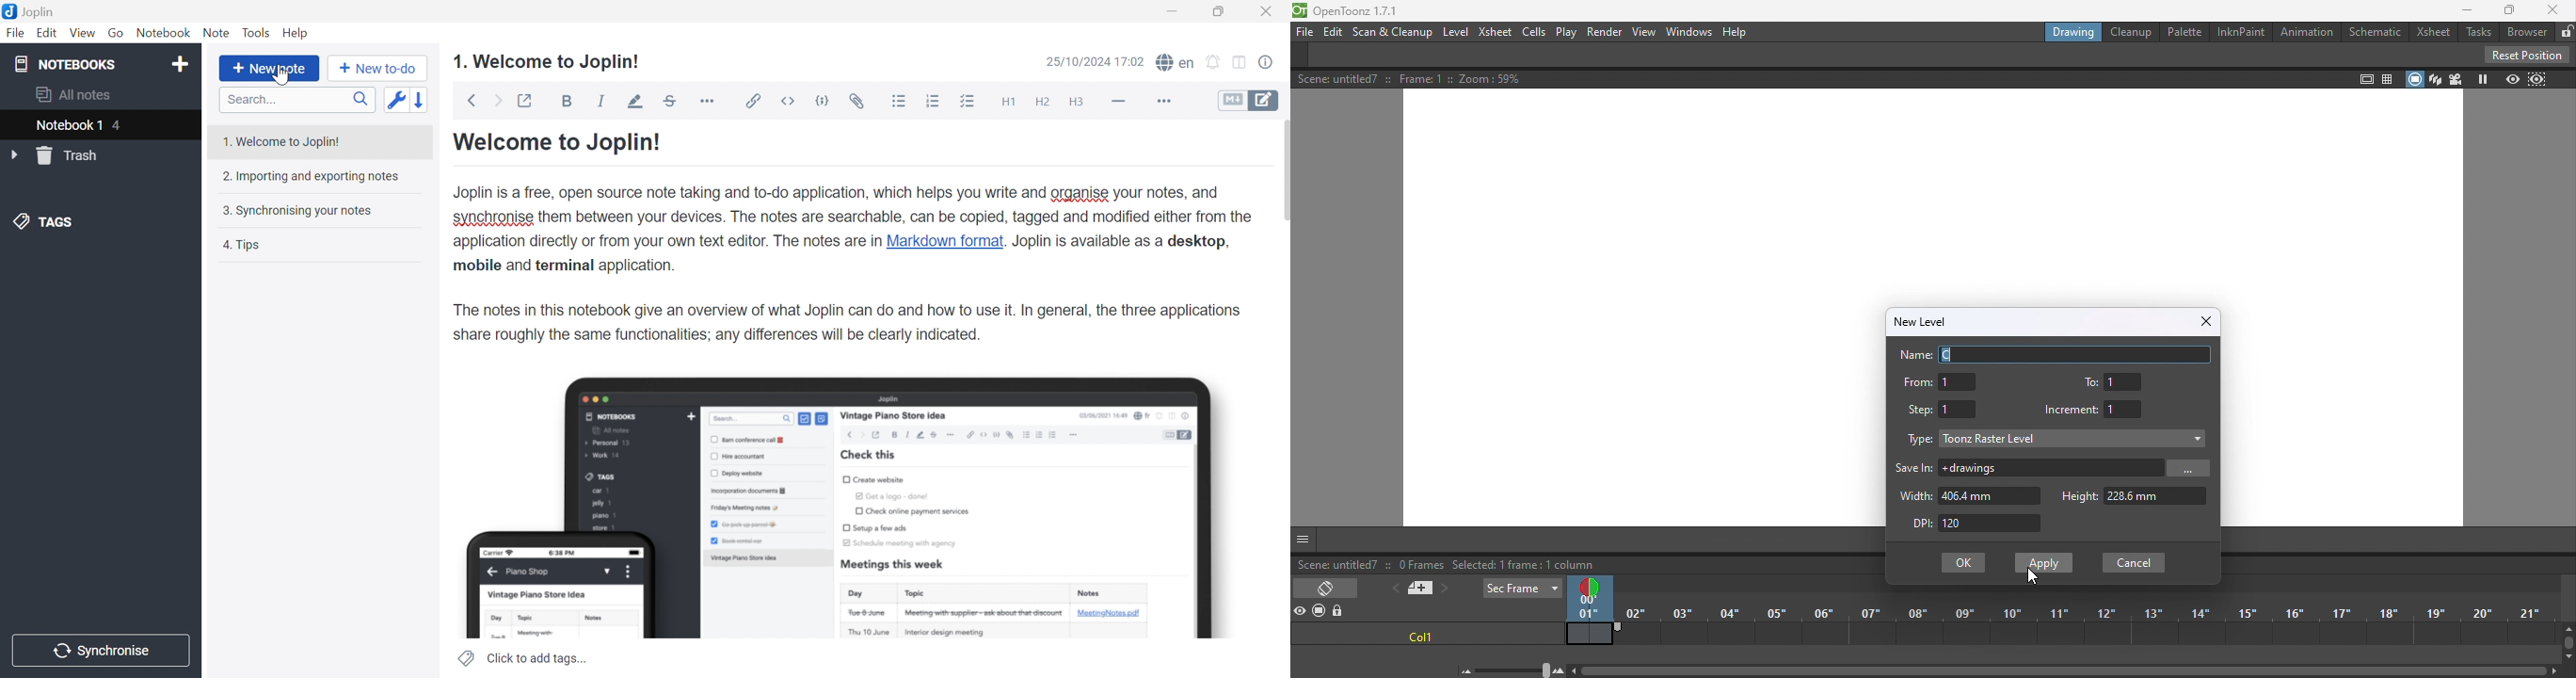 This screenshot has width=2576, height=700. I want to click on Forward, so click(498, 100).